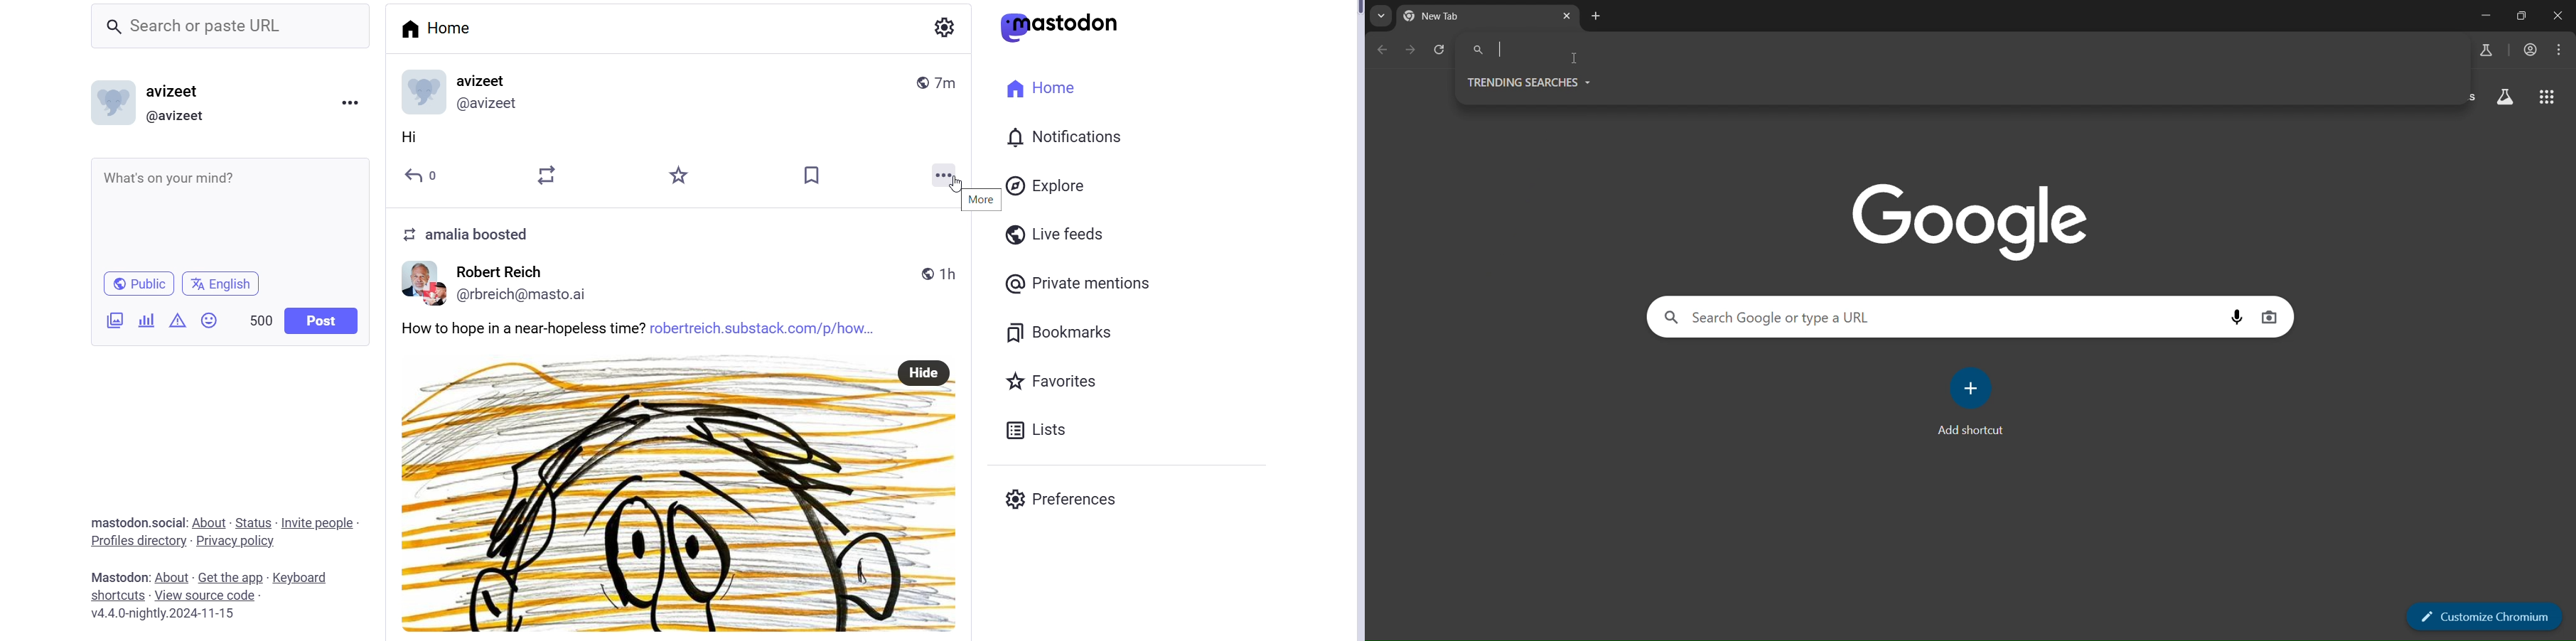 This screenshot has width=2576, height=644. Describe the element at coordinates (436, 27) in the screenshot. I see `Home` at that location.